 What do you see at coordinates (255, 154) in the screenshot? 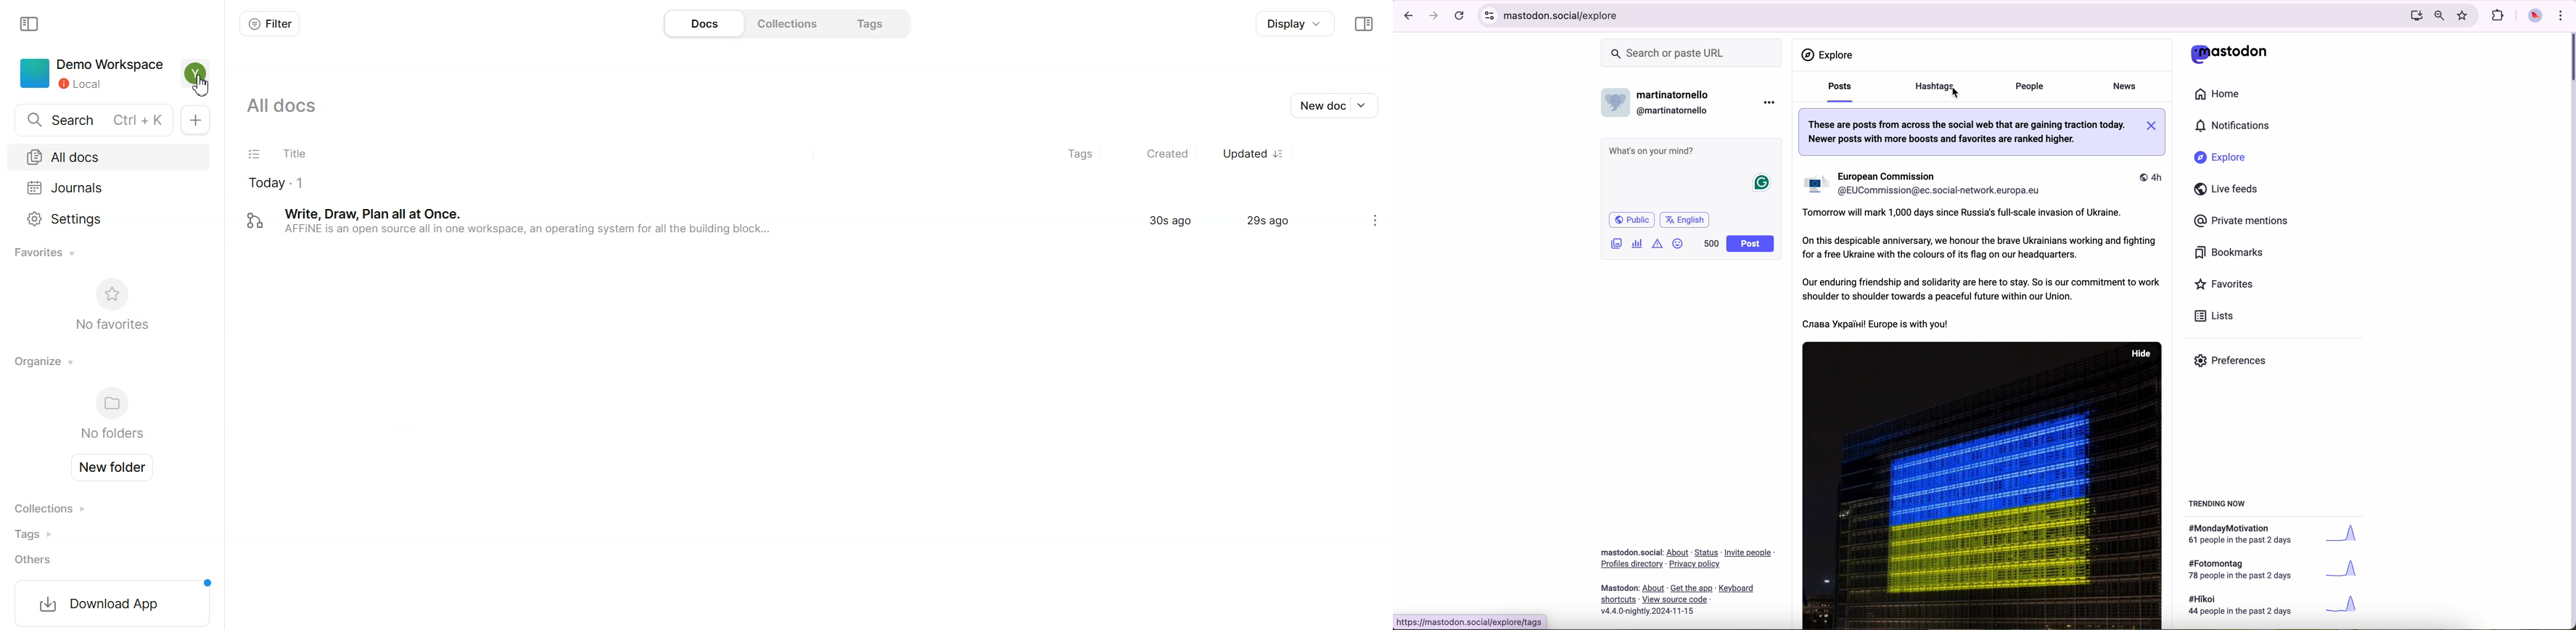
I see `Checklist` at bounding box center [255, 154].